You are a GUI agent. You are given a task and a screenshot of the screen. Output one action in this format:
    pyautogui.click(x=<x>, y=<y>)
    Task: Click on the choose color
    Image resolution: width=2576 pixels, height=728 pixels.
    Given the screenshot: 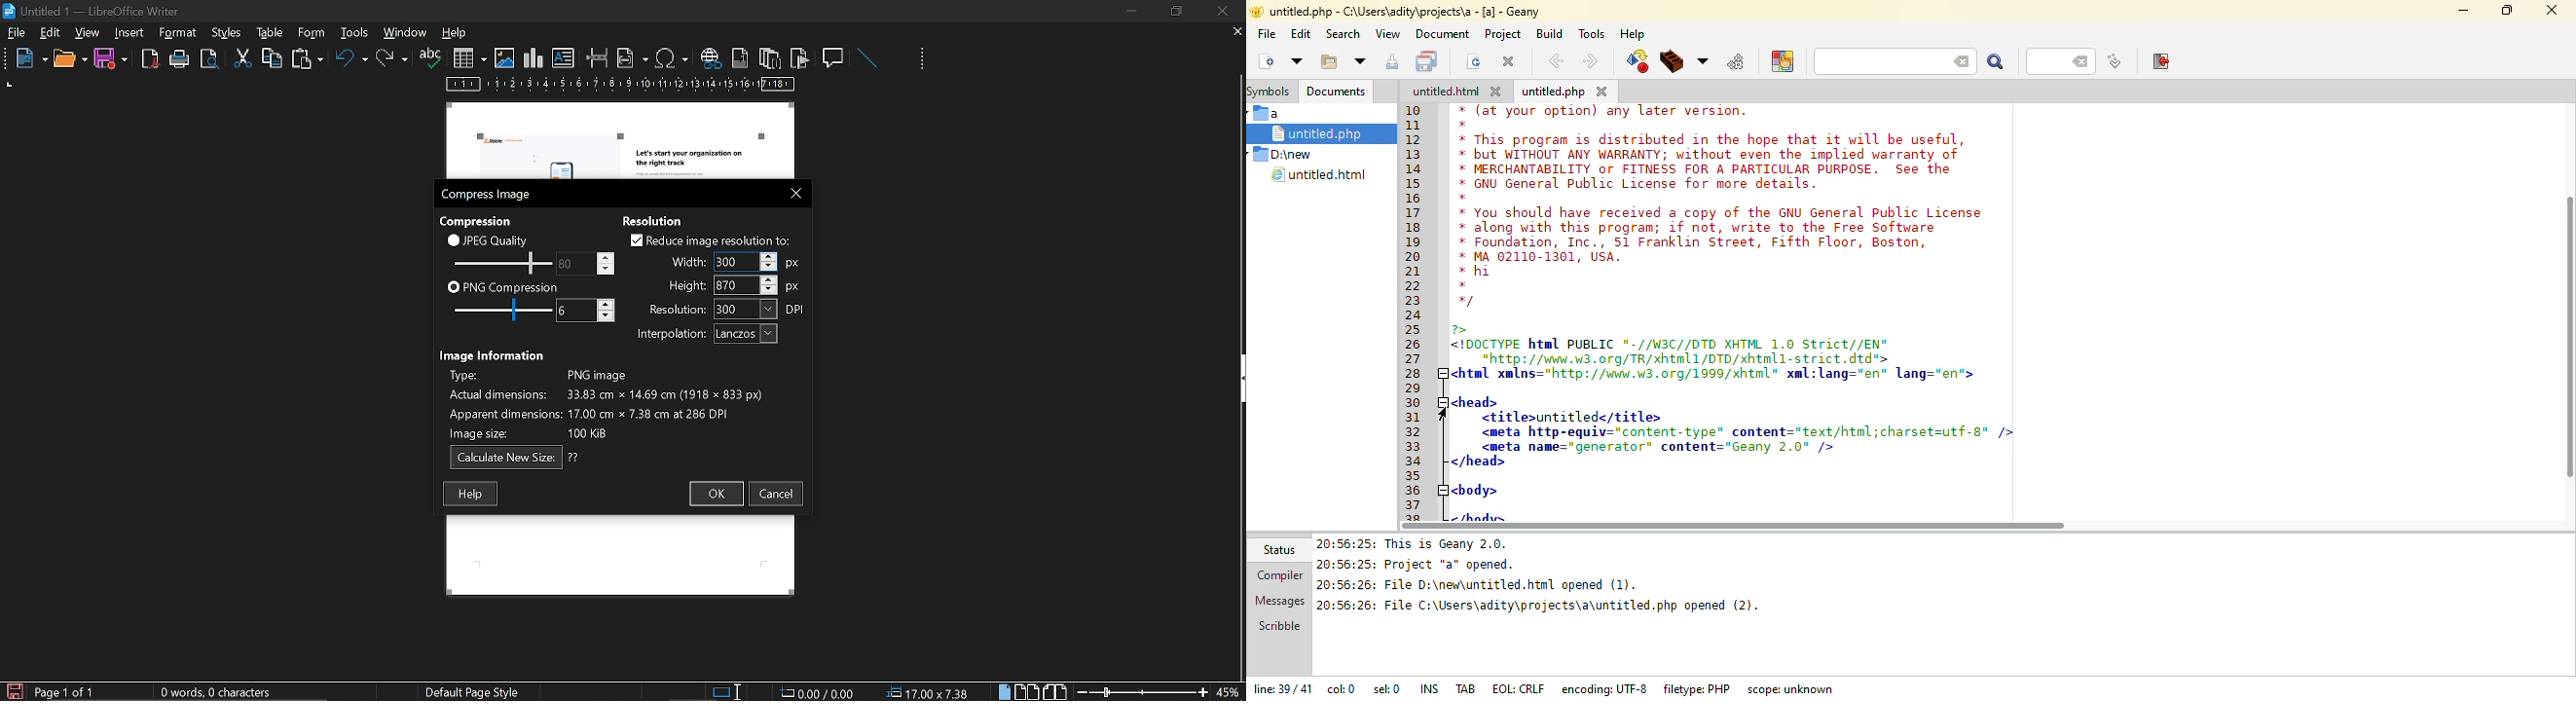 What is the action you would take?
    pyautogui.click(x=1782, y=62)
    